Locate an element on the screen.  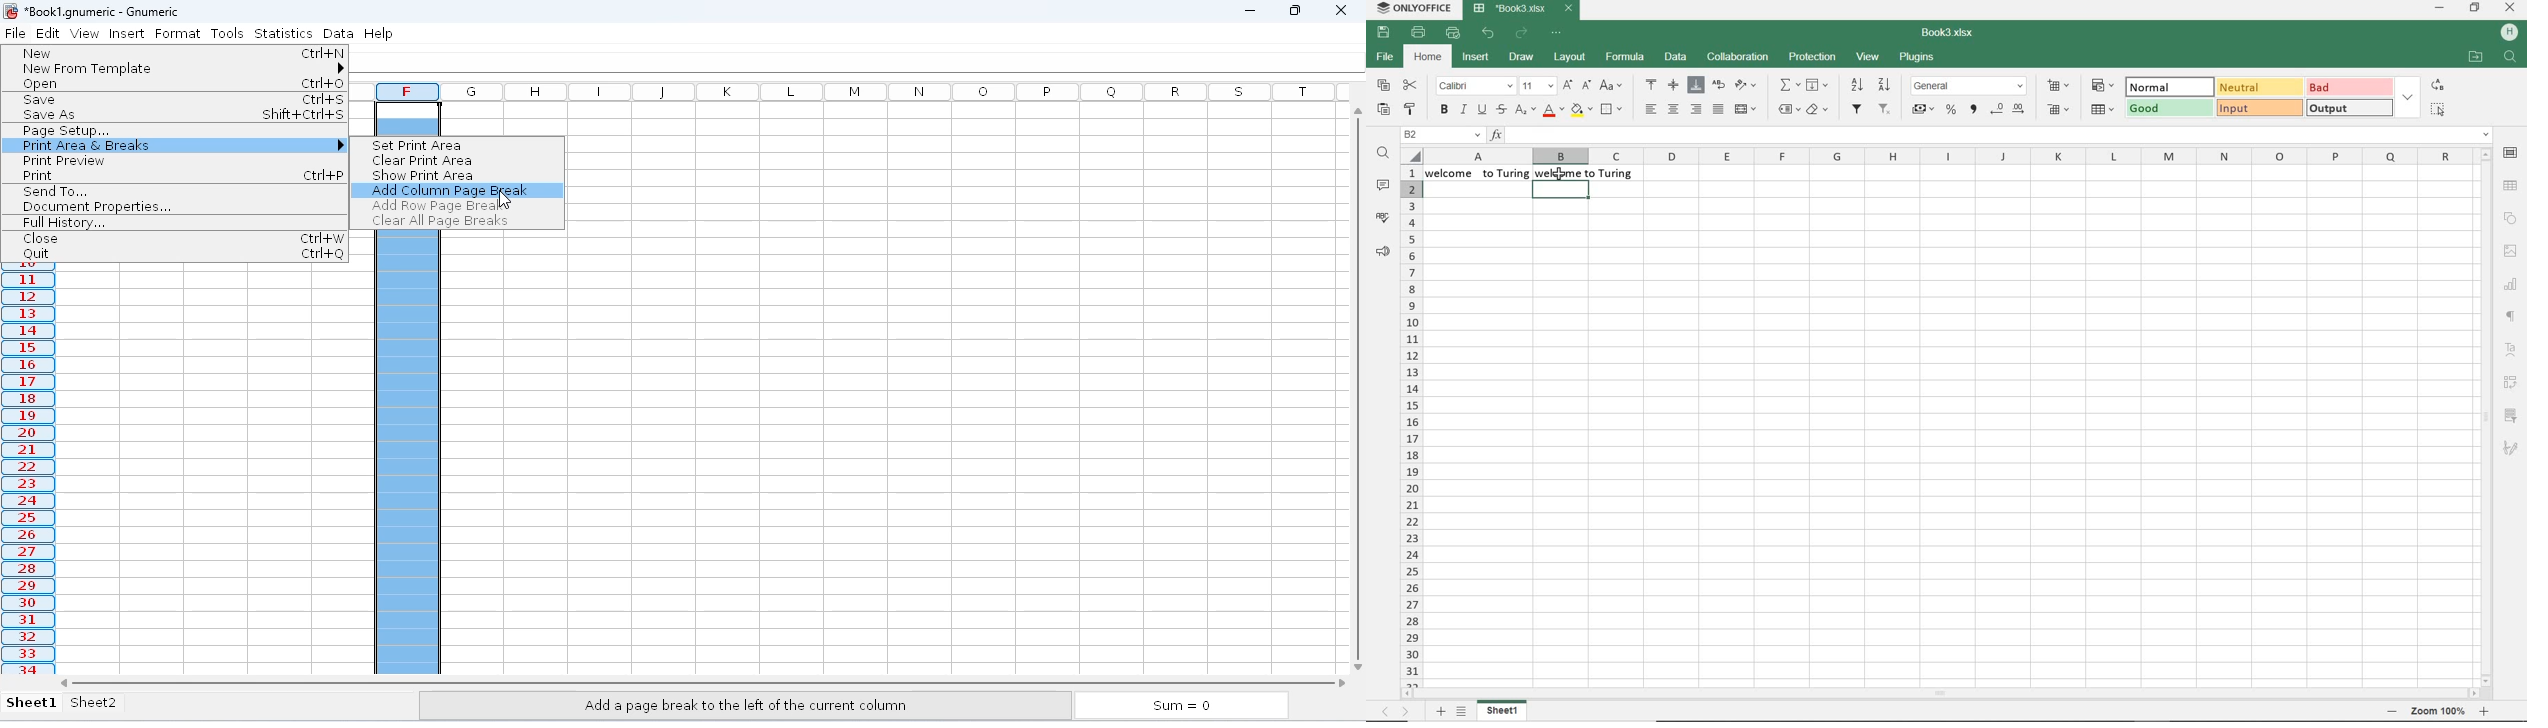
rows is located at coordinates (1412, 425).